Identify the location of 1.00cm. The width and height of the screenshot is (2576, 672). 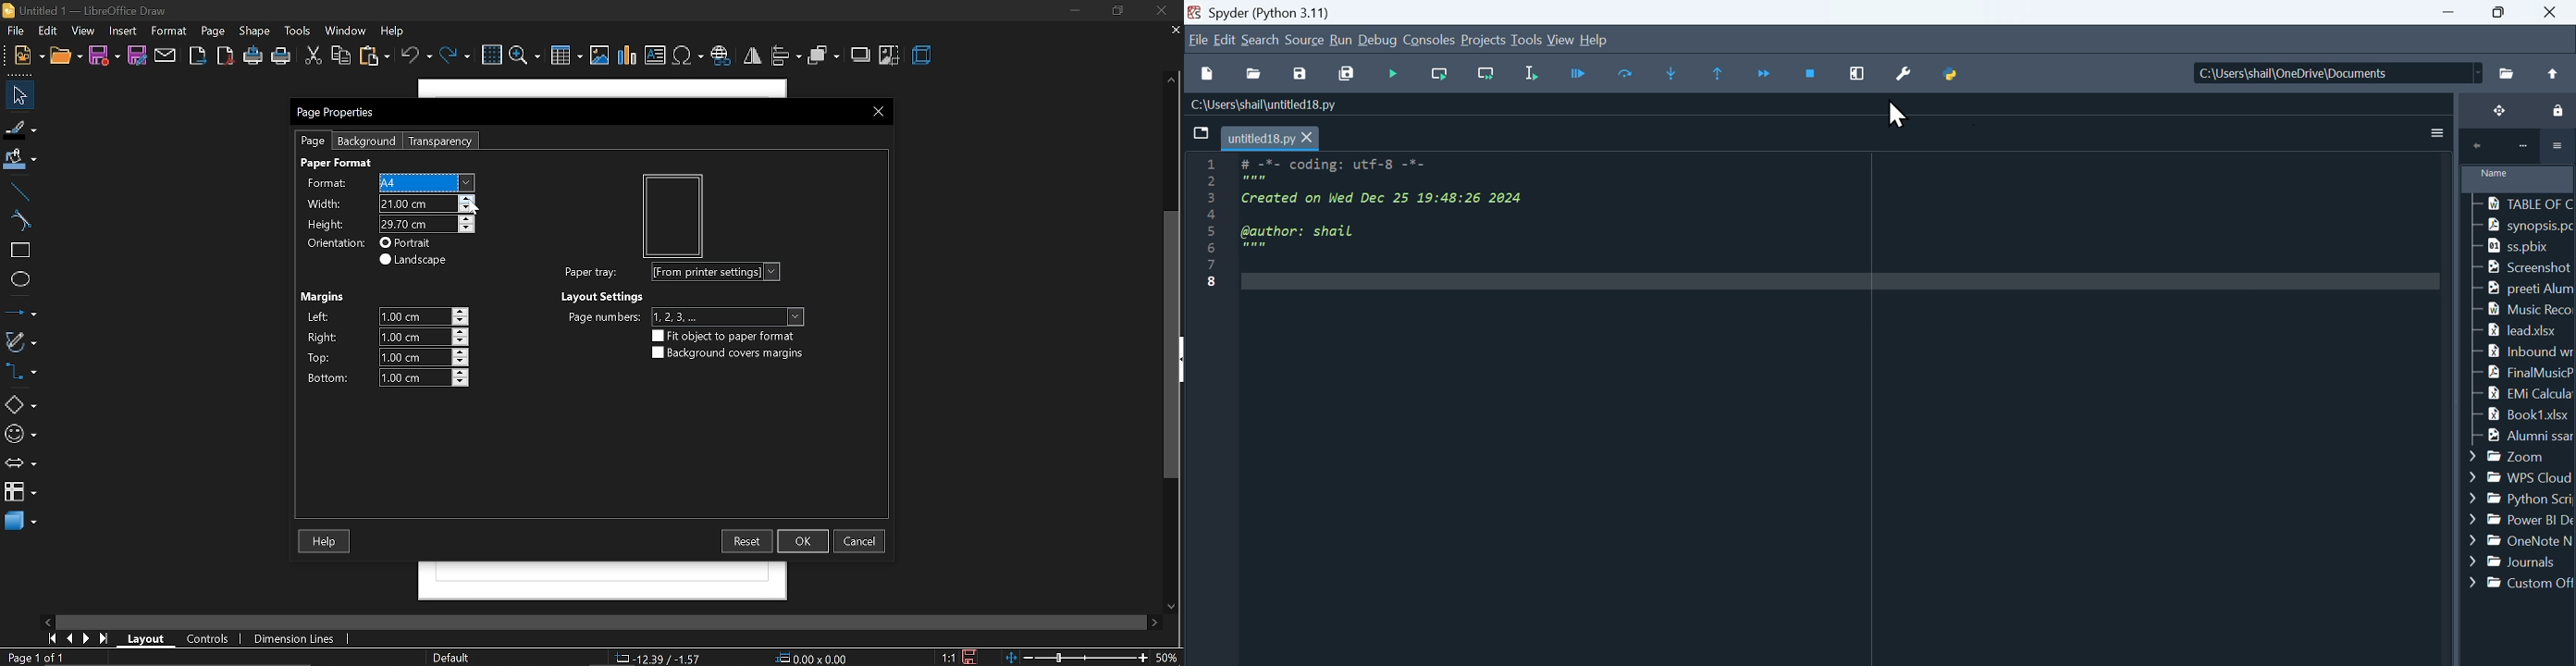
(424, 356).